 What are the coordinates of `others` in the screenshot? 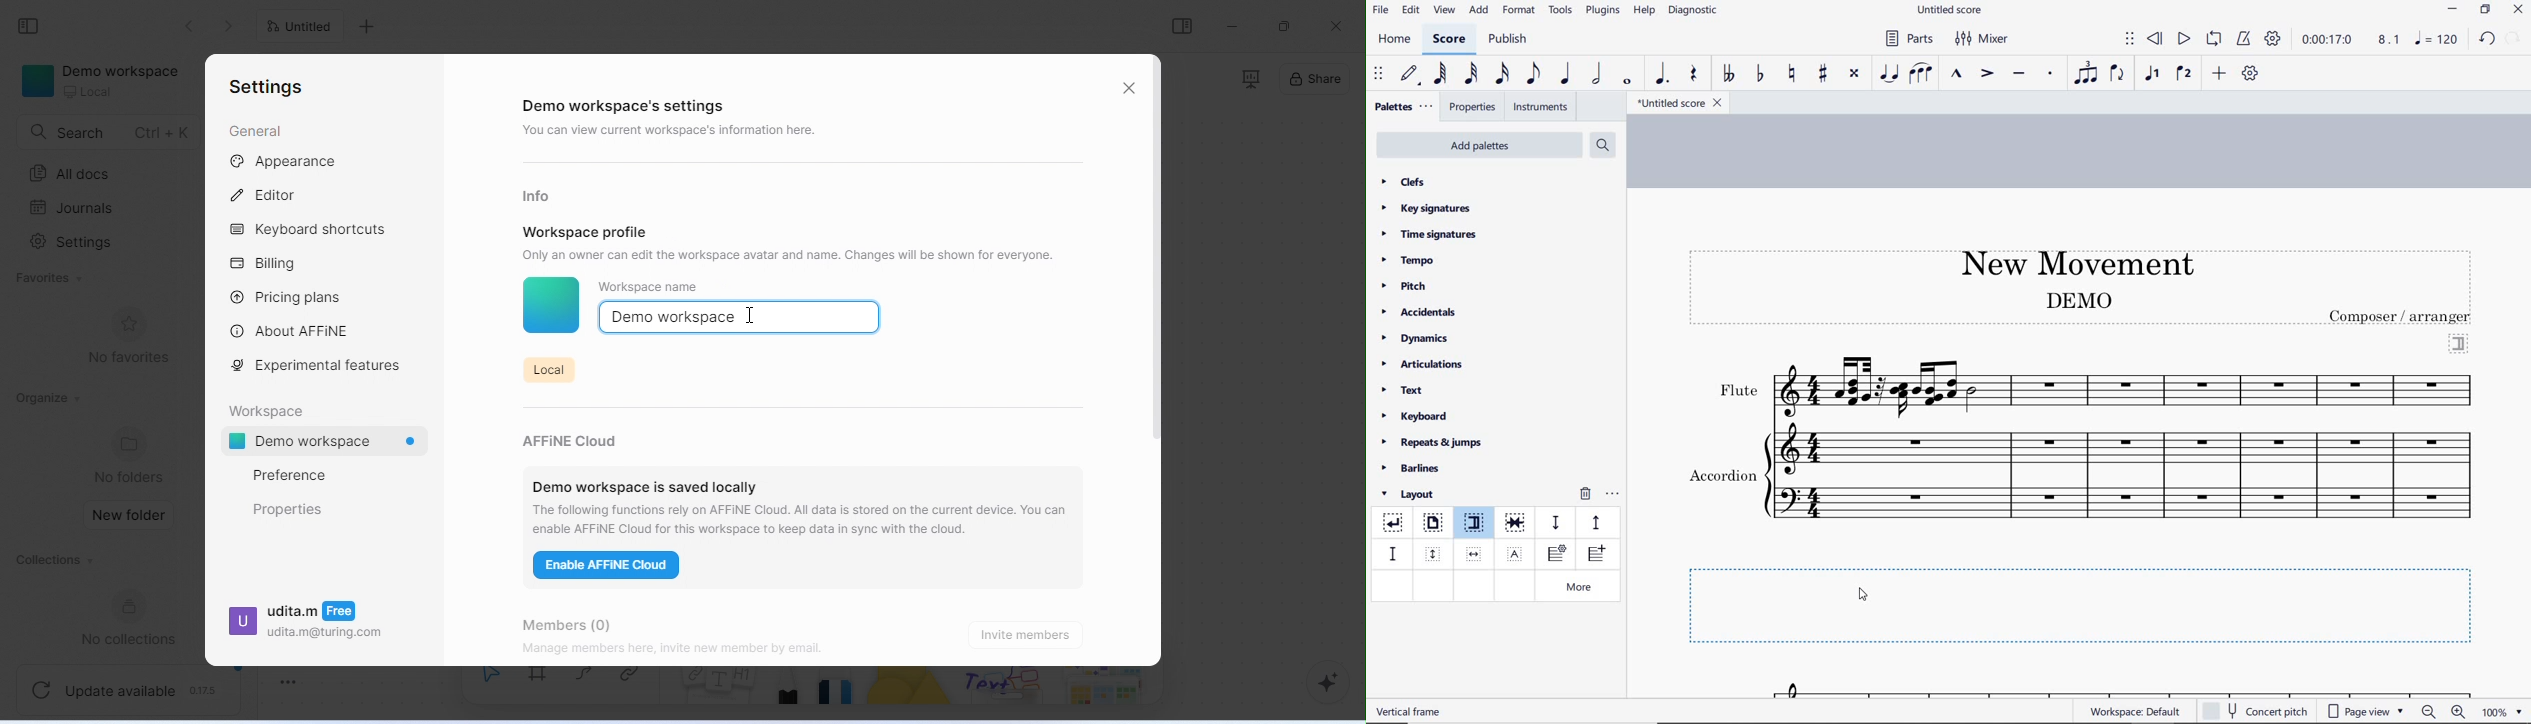 It's located at (1007, 688).